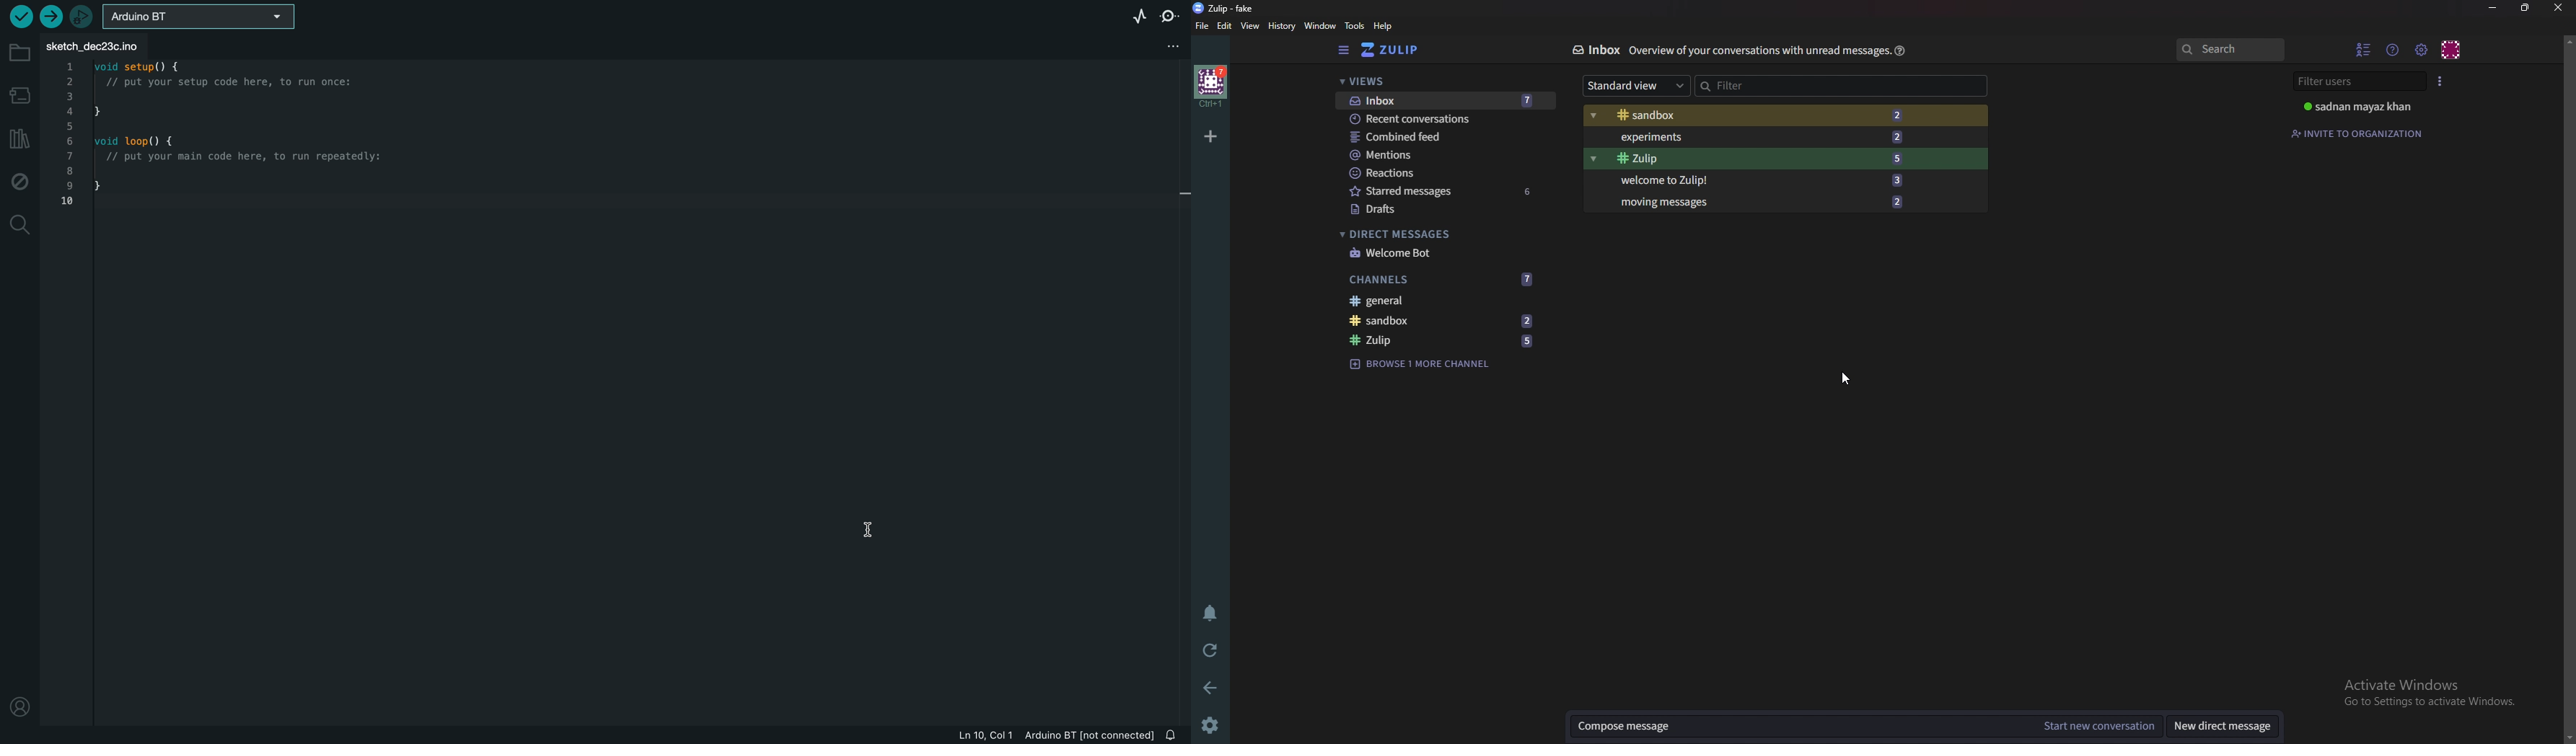  I want to click on File, so click(1203, 27).